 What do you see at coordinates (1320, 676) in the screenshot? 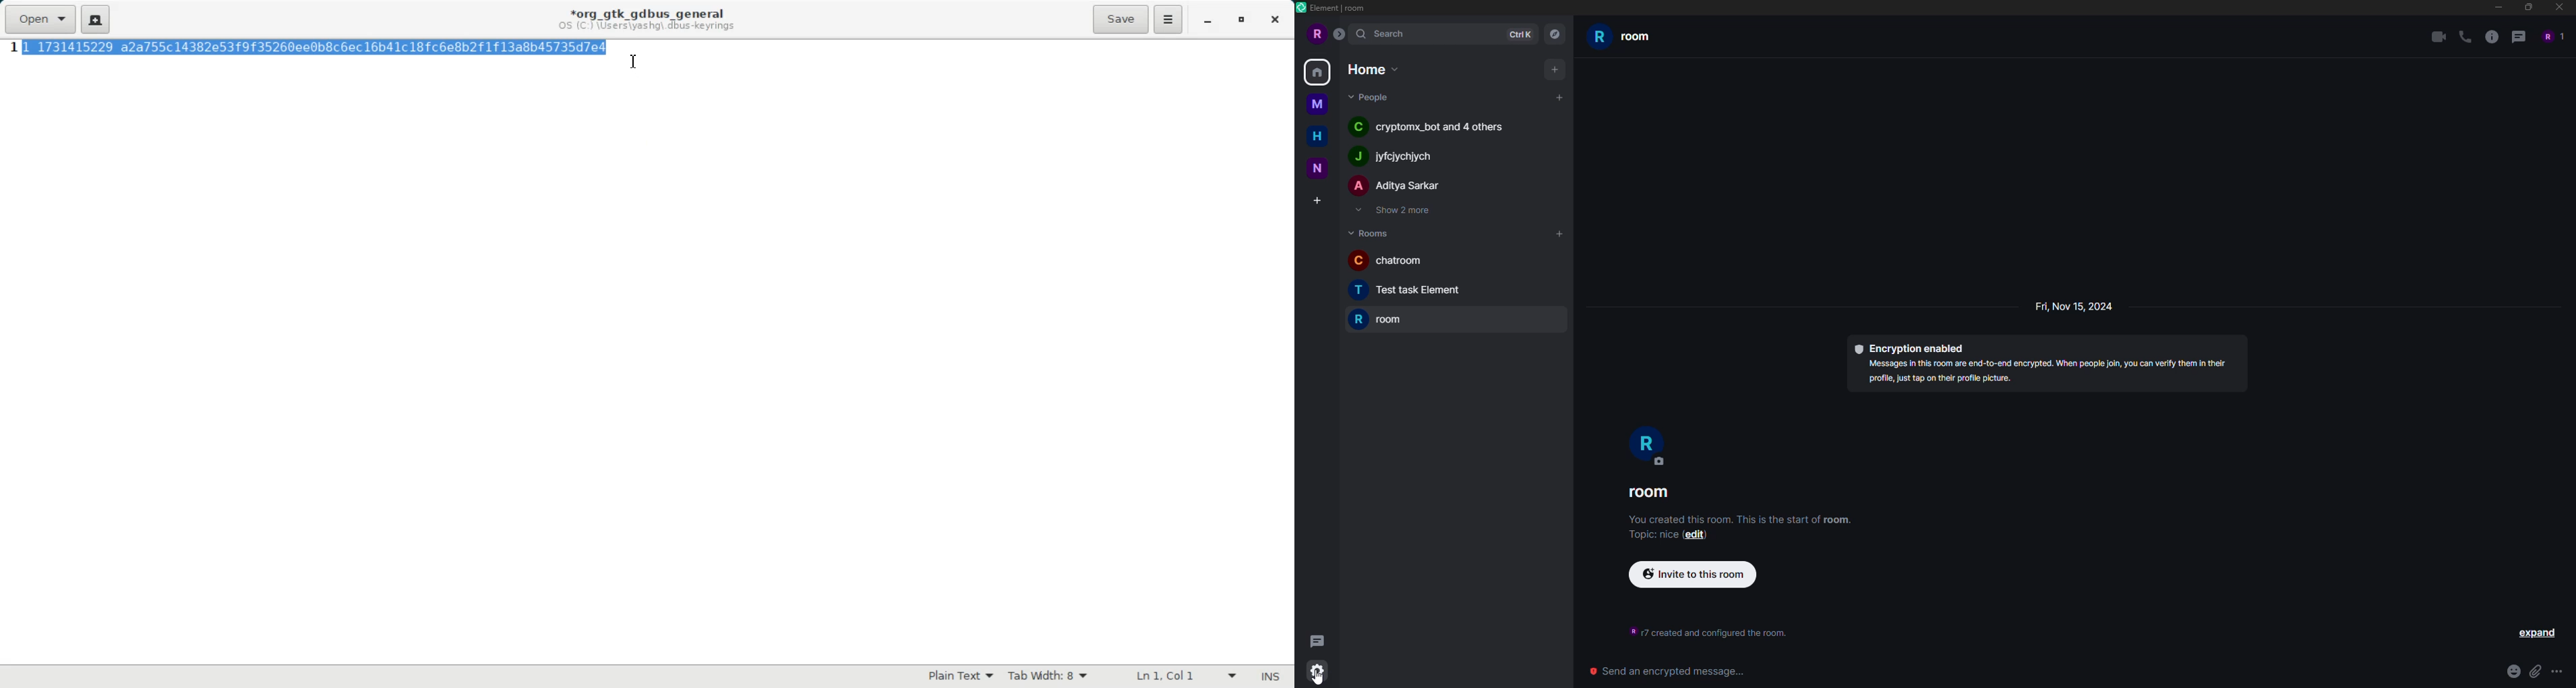
I see `cursor` at bounding box center [1320, 676].